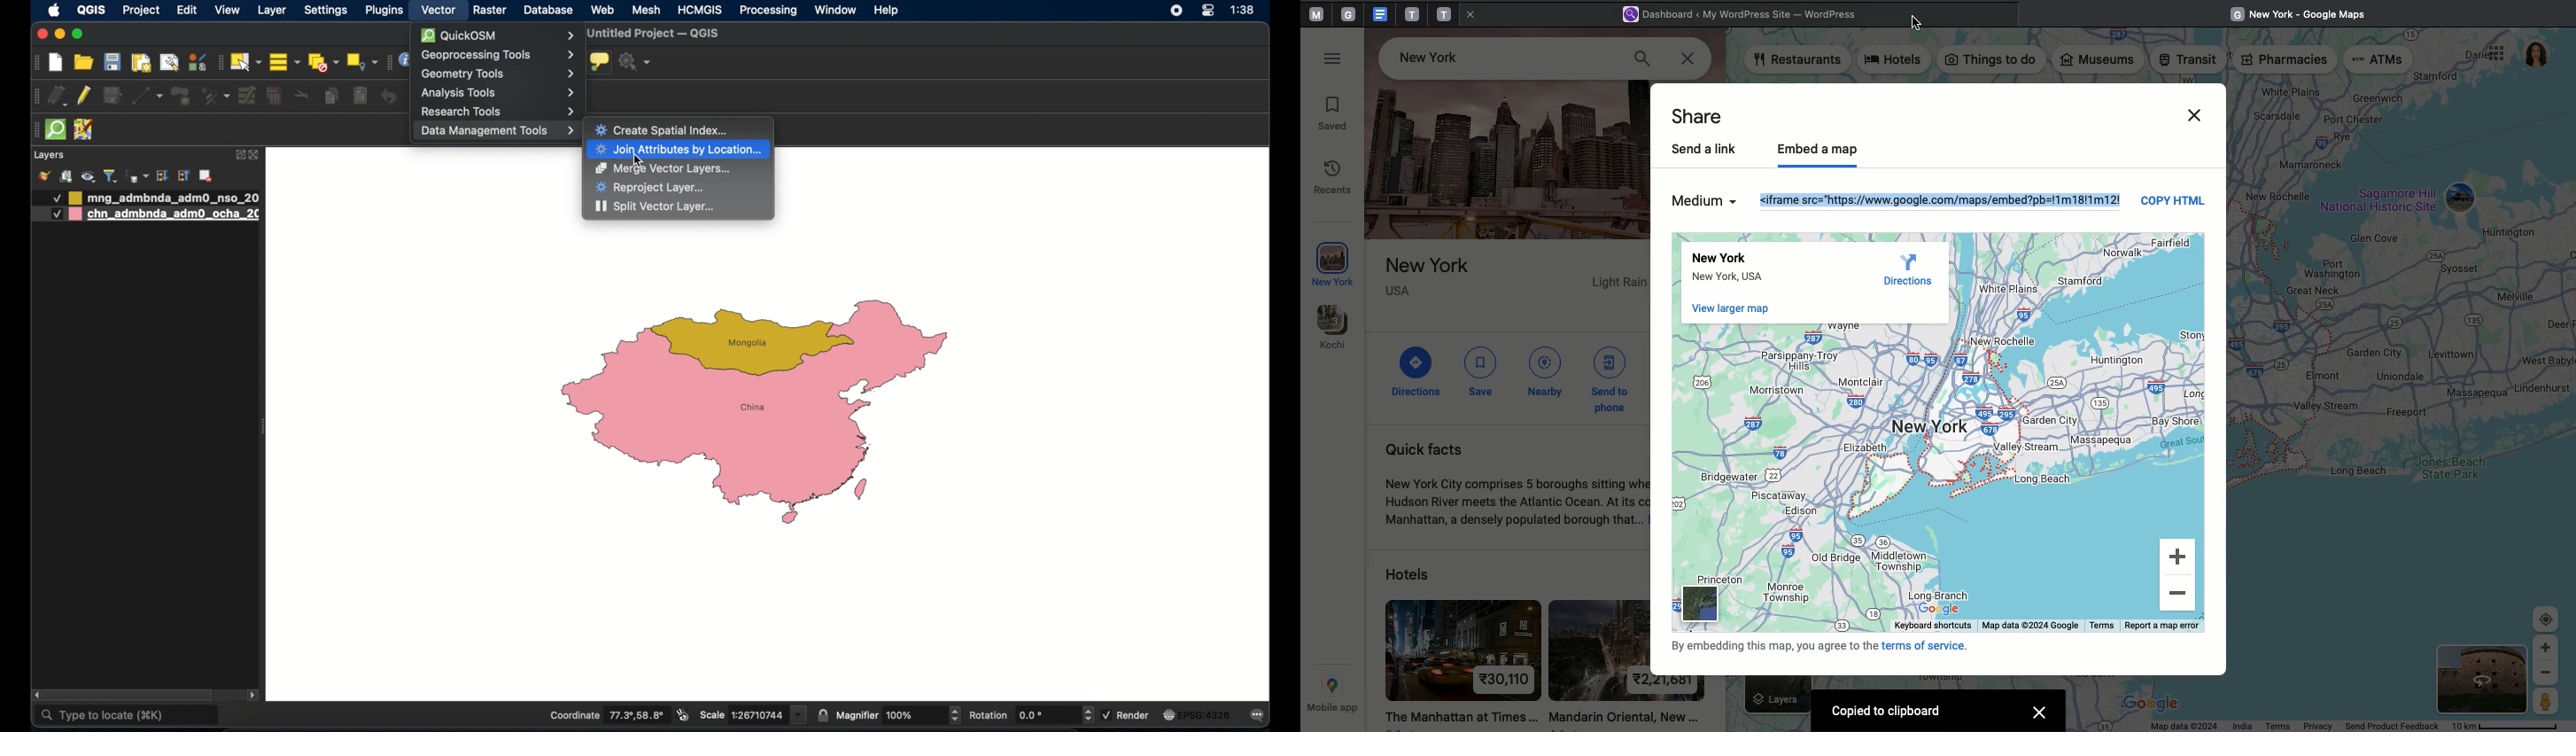  Describe the element at coordinates (1798, 61) in the screenshot. I see `Restaurants` at that location.